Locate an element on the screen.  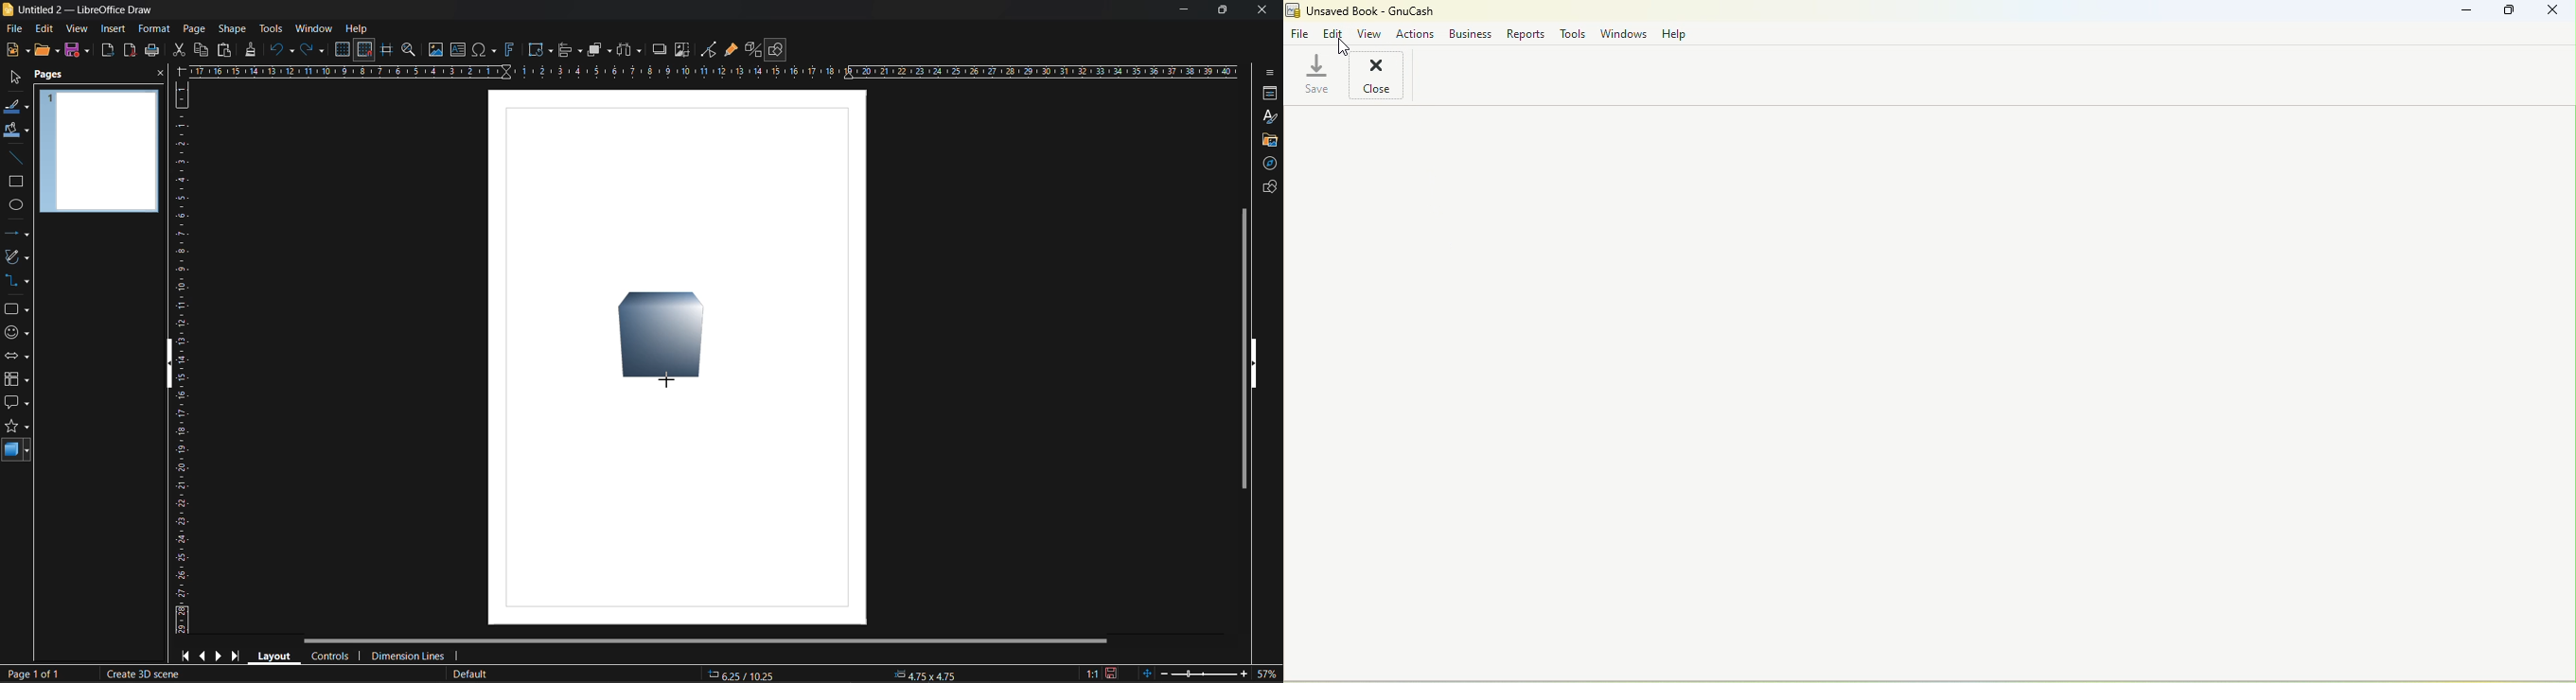
block arrows is located at coordinates (17, 357).